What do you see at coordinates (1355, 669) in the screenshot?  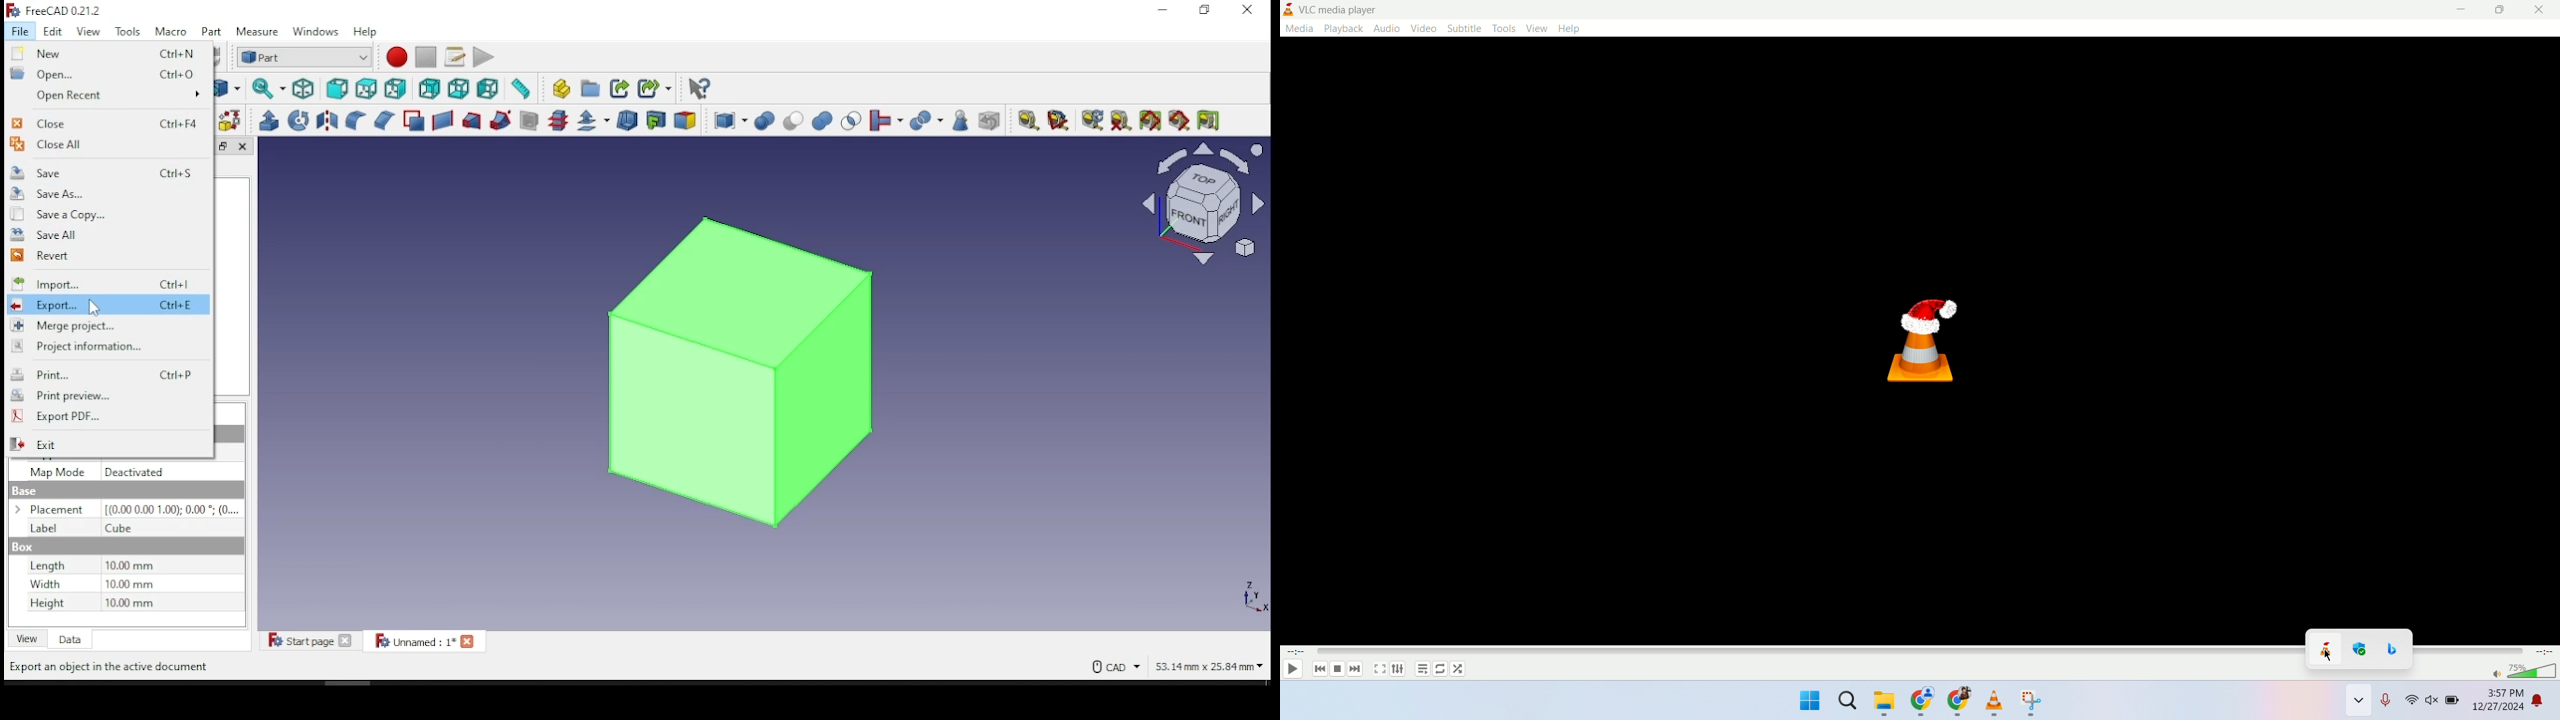 I see `next track` at bounding box center [1355, 669].